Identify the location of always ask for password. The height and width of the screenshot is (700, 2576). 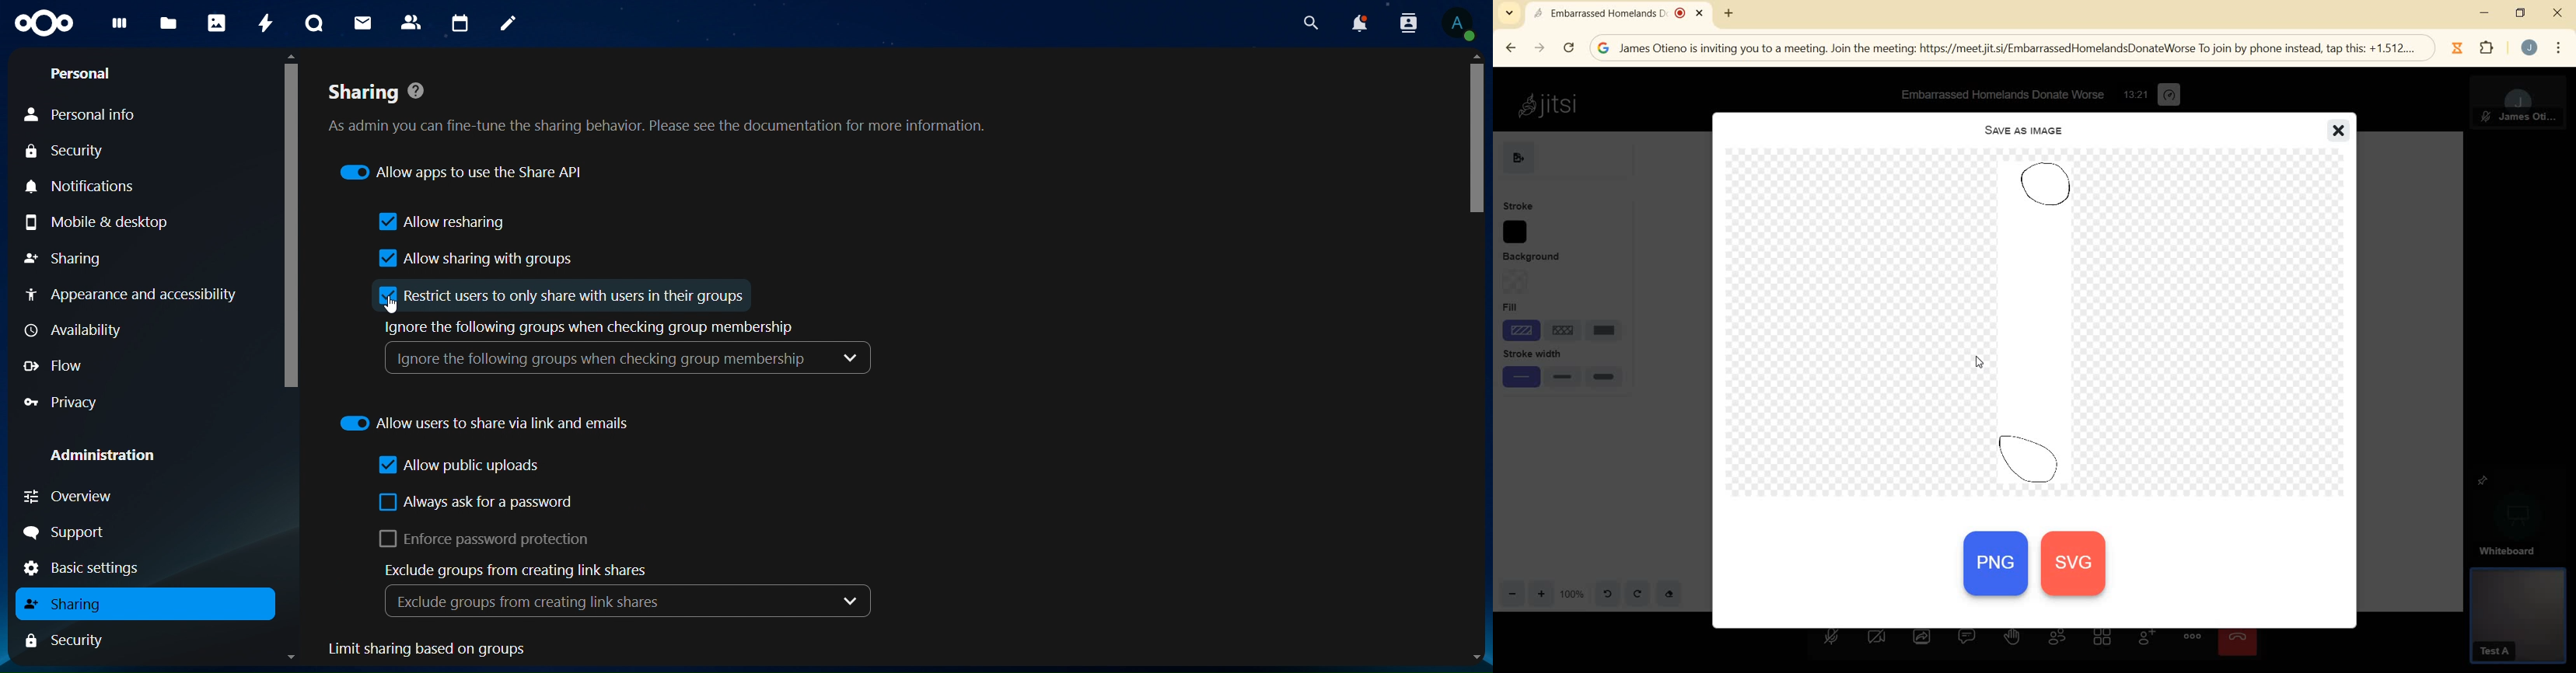
(477, 505).